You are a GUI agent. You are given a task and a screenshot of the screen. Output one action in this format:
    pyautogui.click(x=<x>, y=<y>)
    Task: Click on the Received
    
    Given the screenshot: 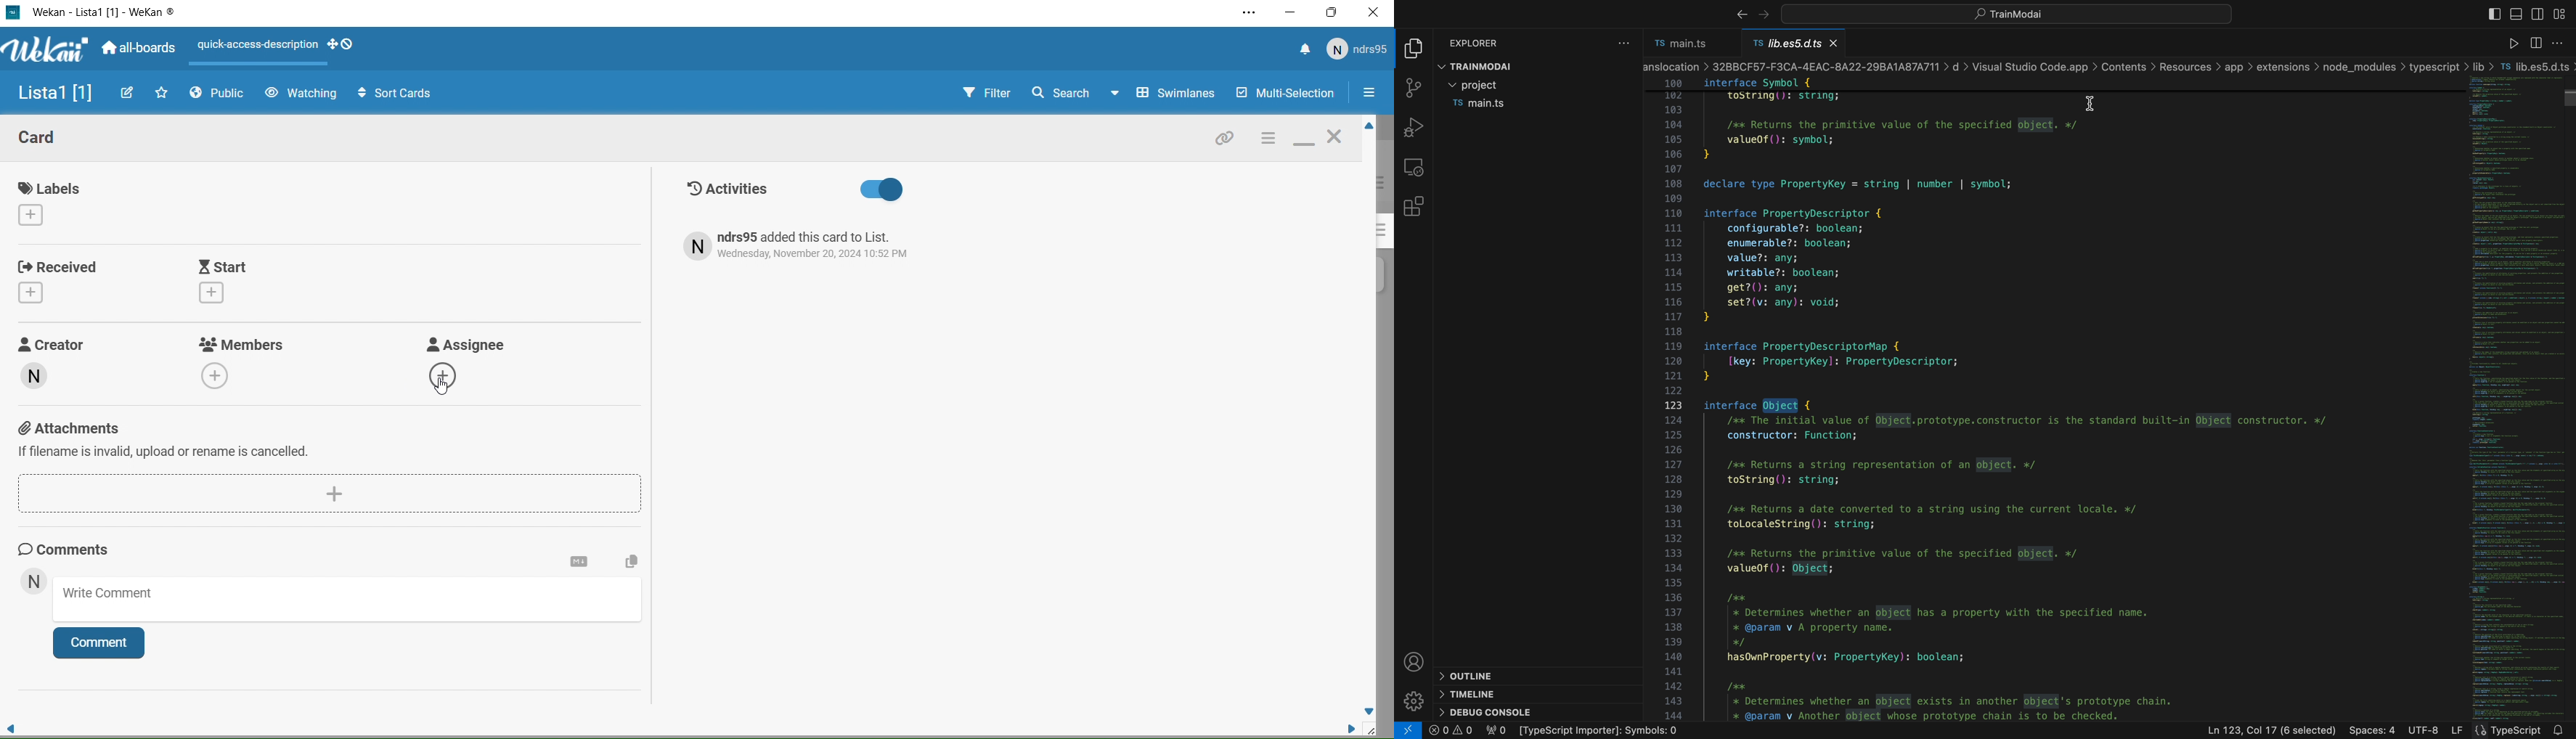 What is the action you would take?
    pyautogui.click(x=62, y=279)
    